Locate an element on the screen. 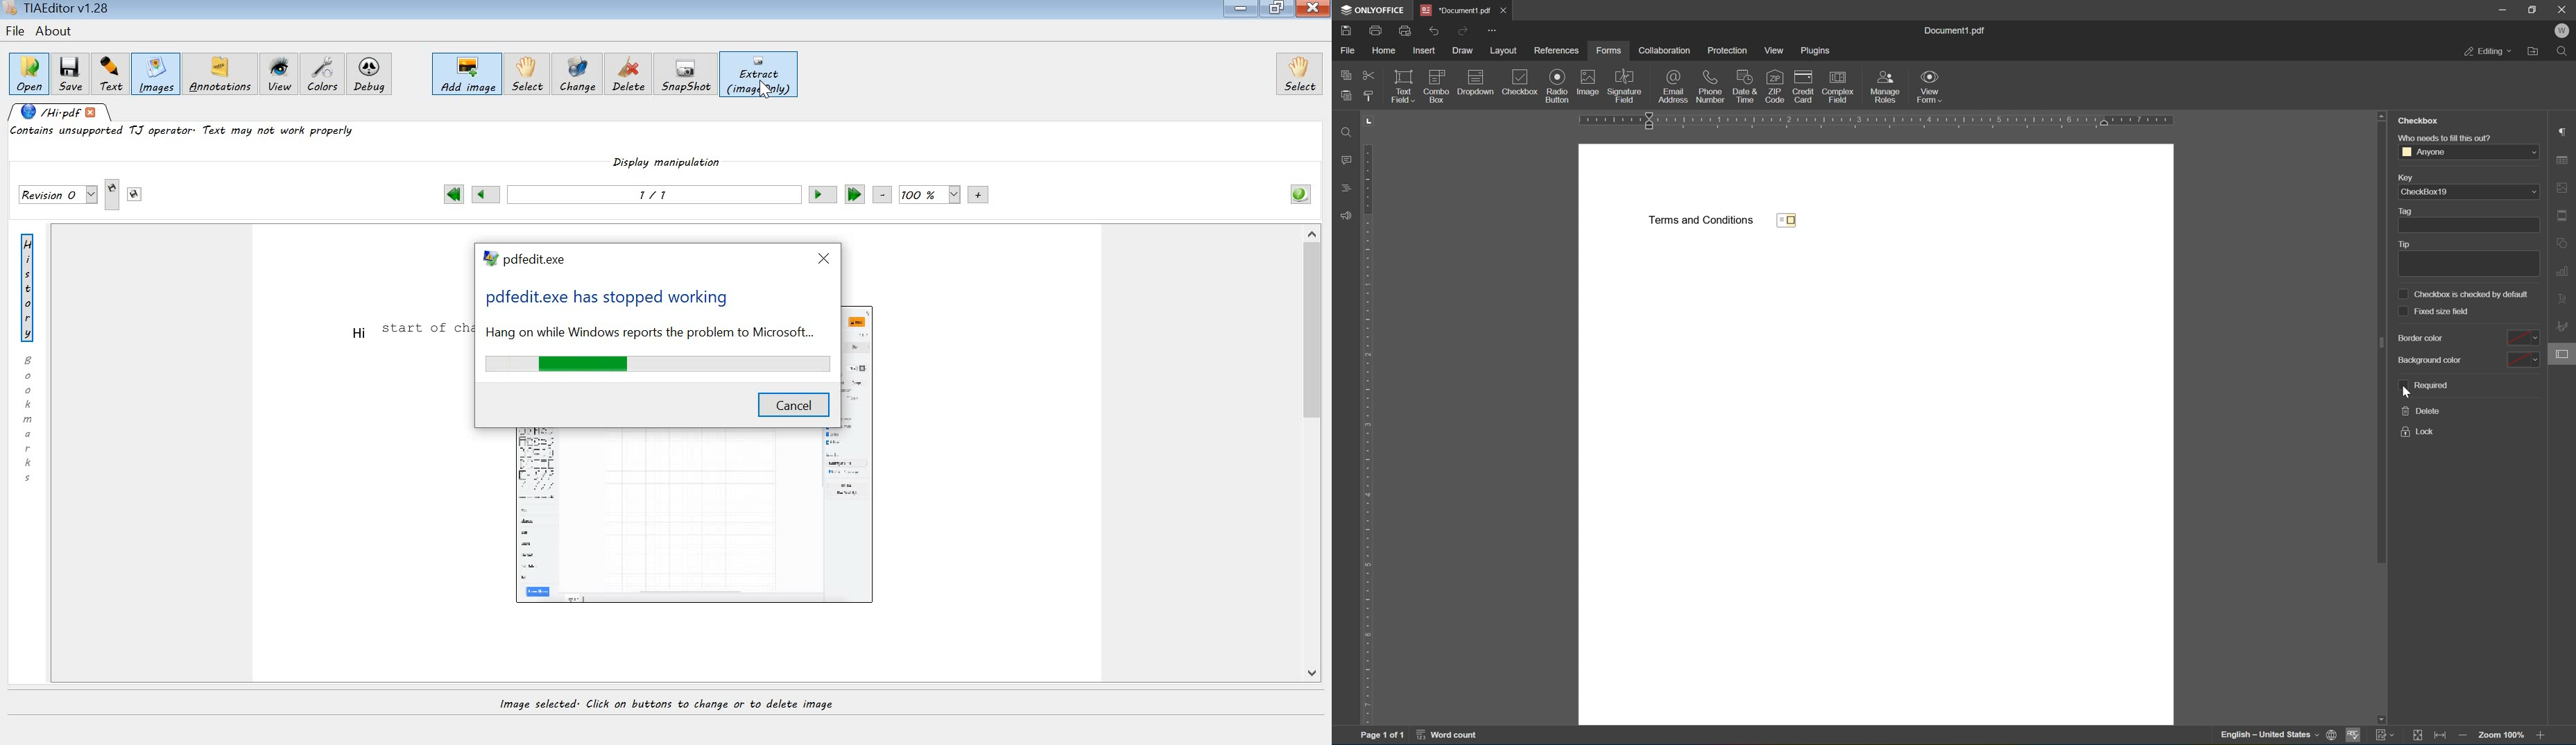 Image resolution: width=2576 pixels, height=756 pixels. icon is located at coordinates (1587, 77).